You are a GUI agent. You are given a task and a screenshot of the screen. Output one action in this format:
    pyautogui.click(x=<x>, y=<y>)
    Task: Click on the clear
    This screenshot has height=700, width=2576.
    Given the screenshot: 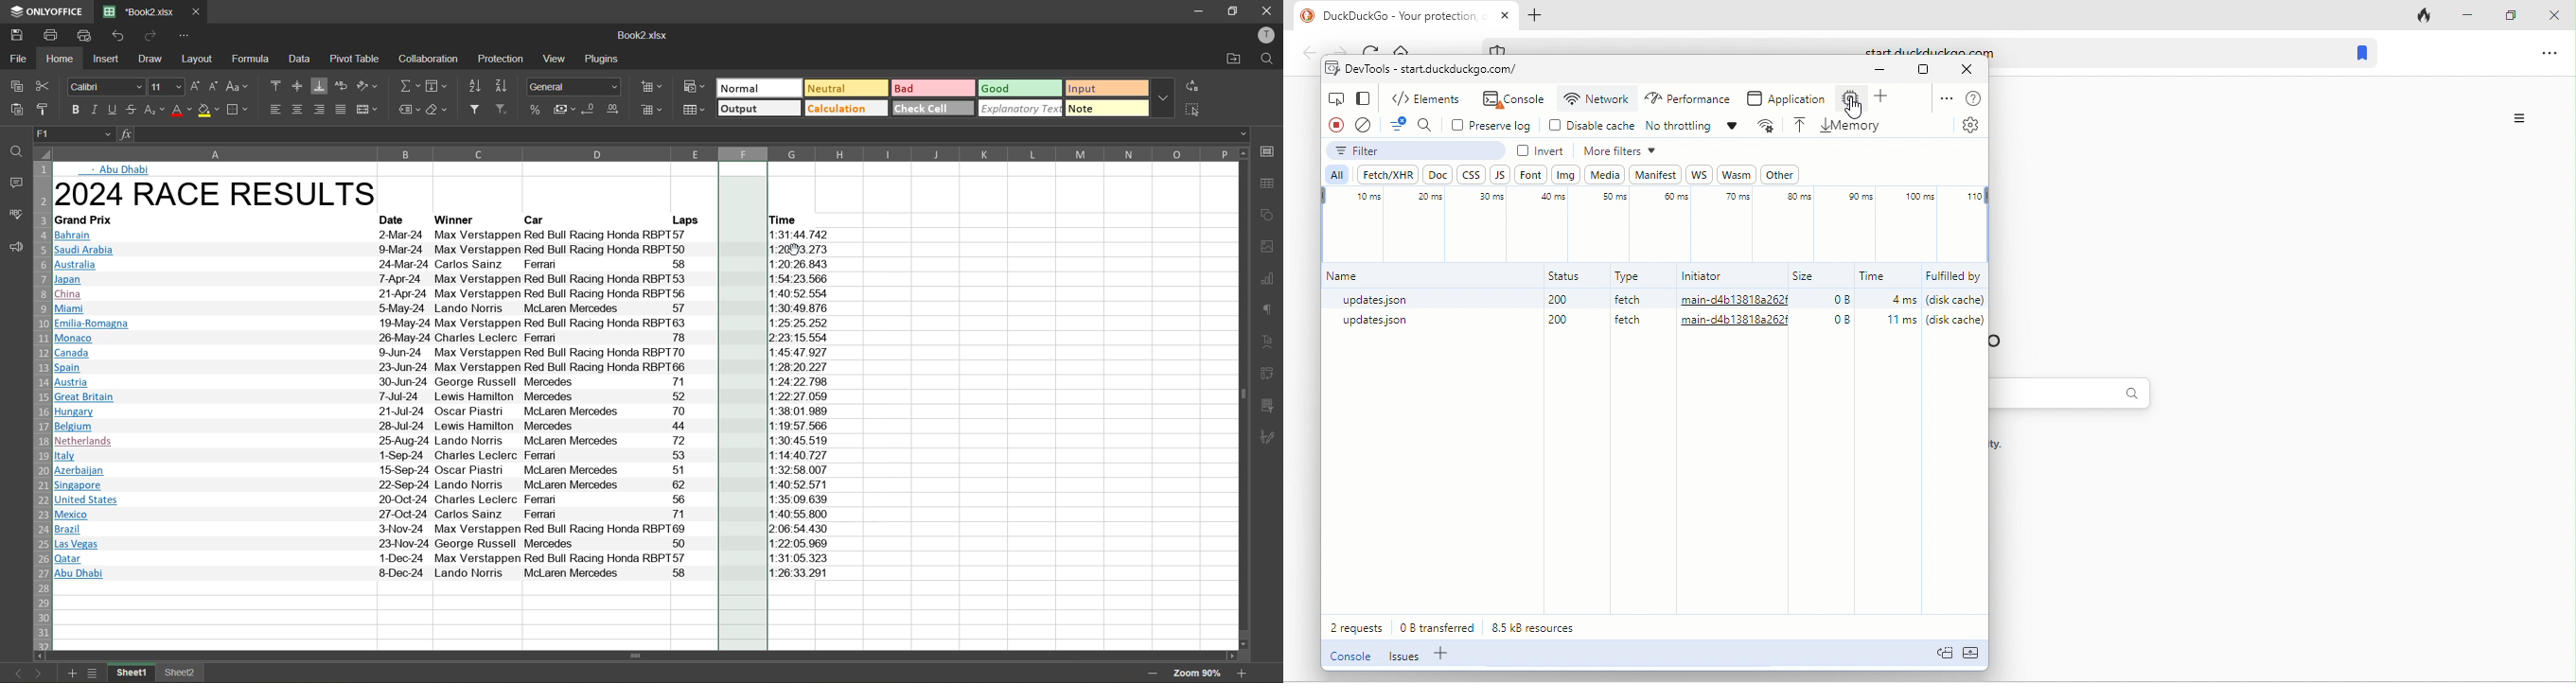 What is the action you would take?
    pyautogui.click(x=439, y=109)
    